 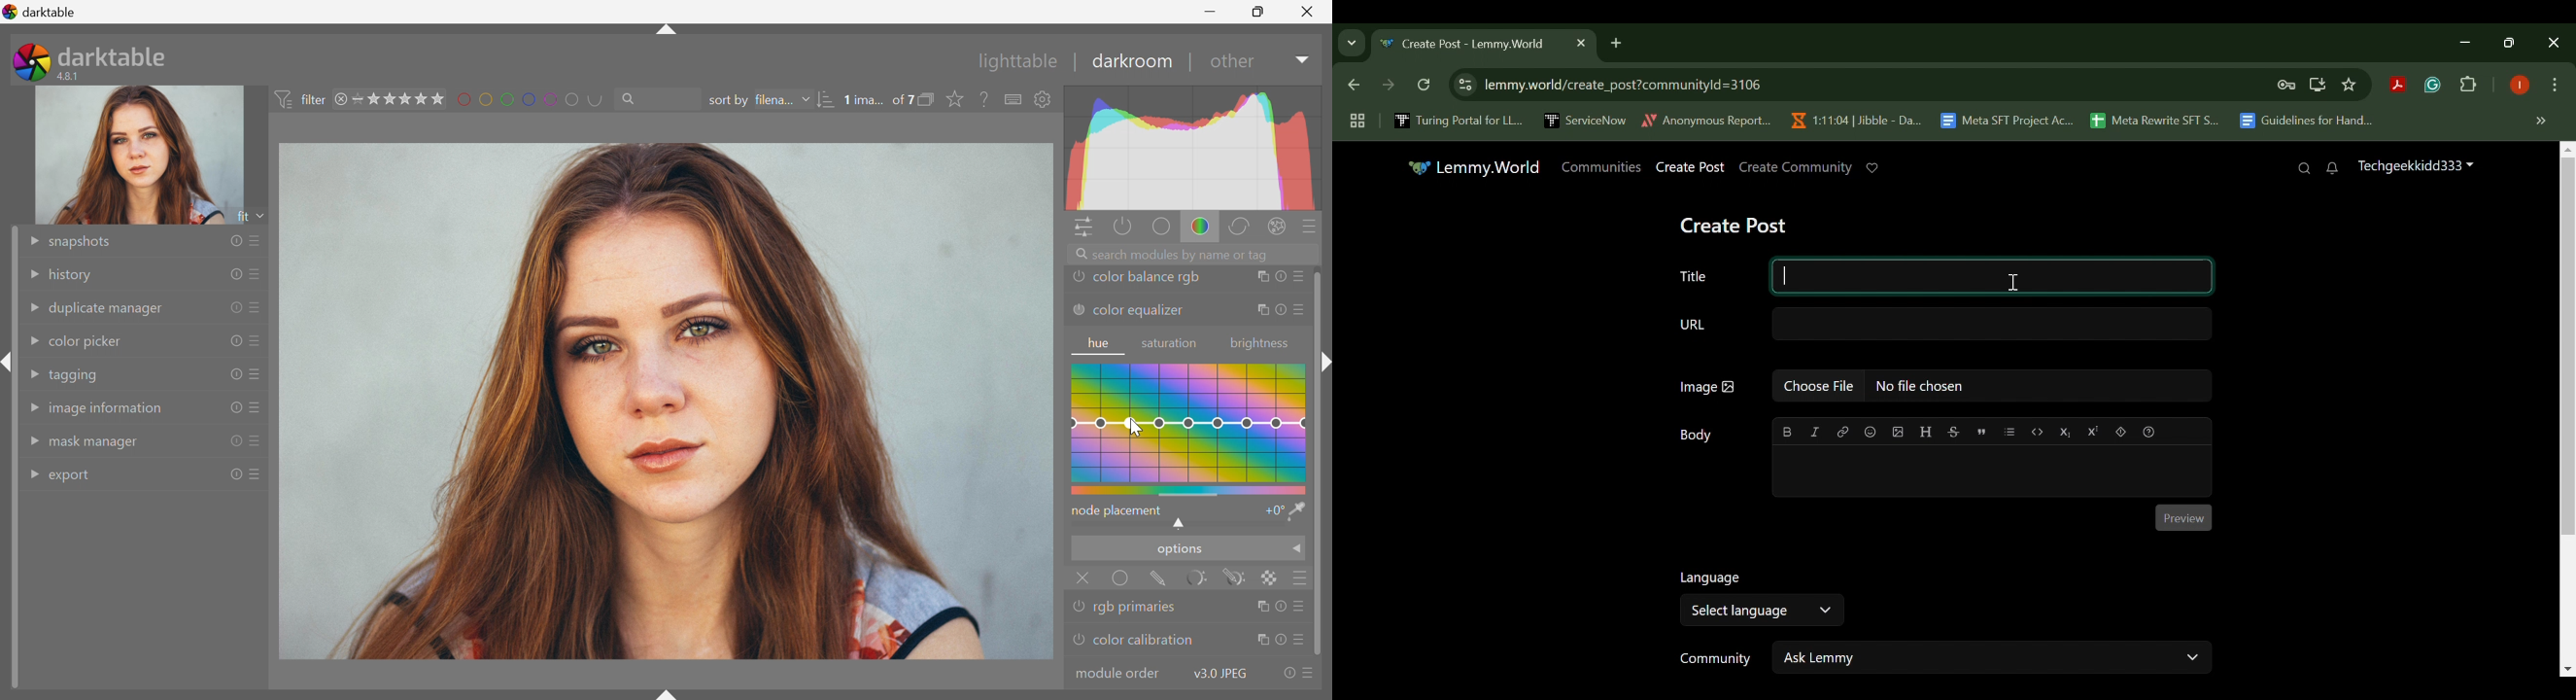 What do you see at coordinates (931, 99) in the screenshot?
I see `collapse grouped images` at bounding box center [931, 99].